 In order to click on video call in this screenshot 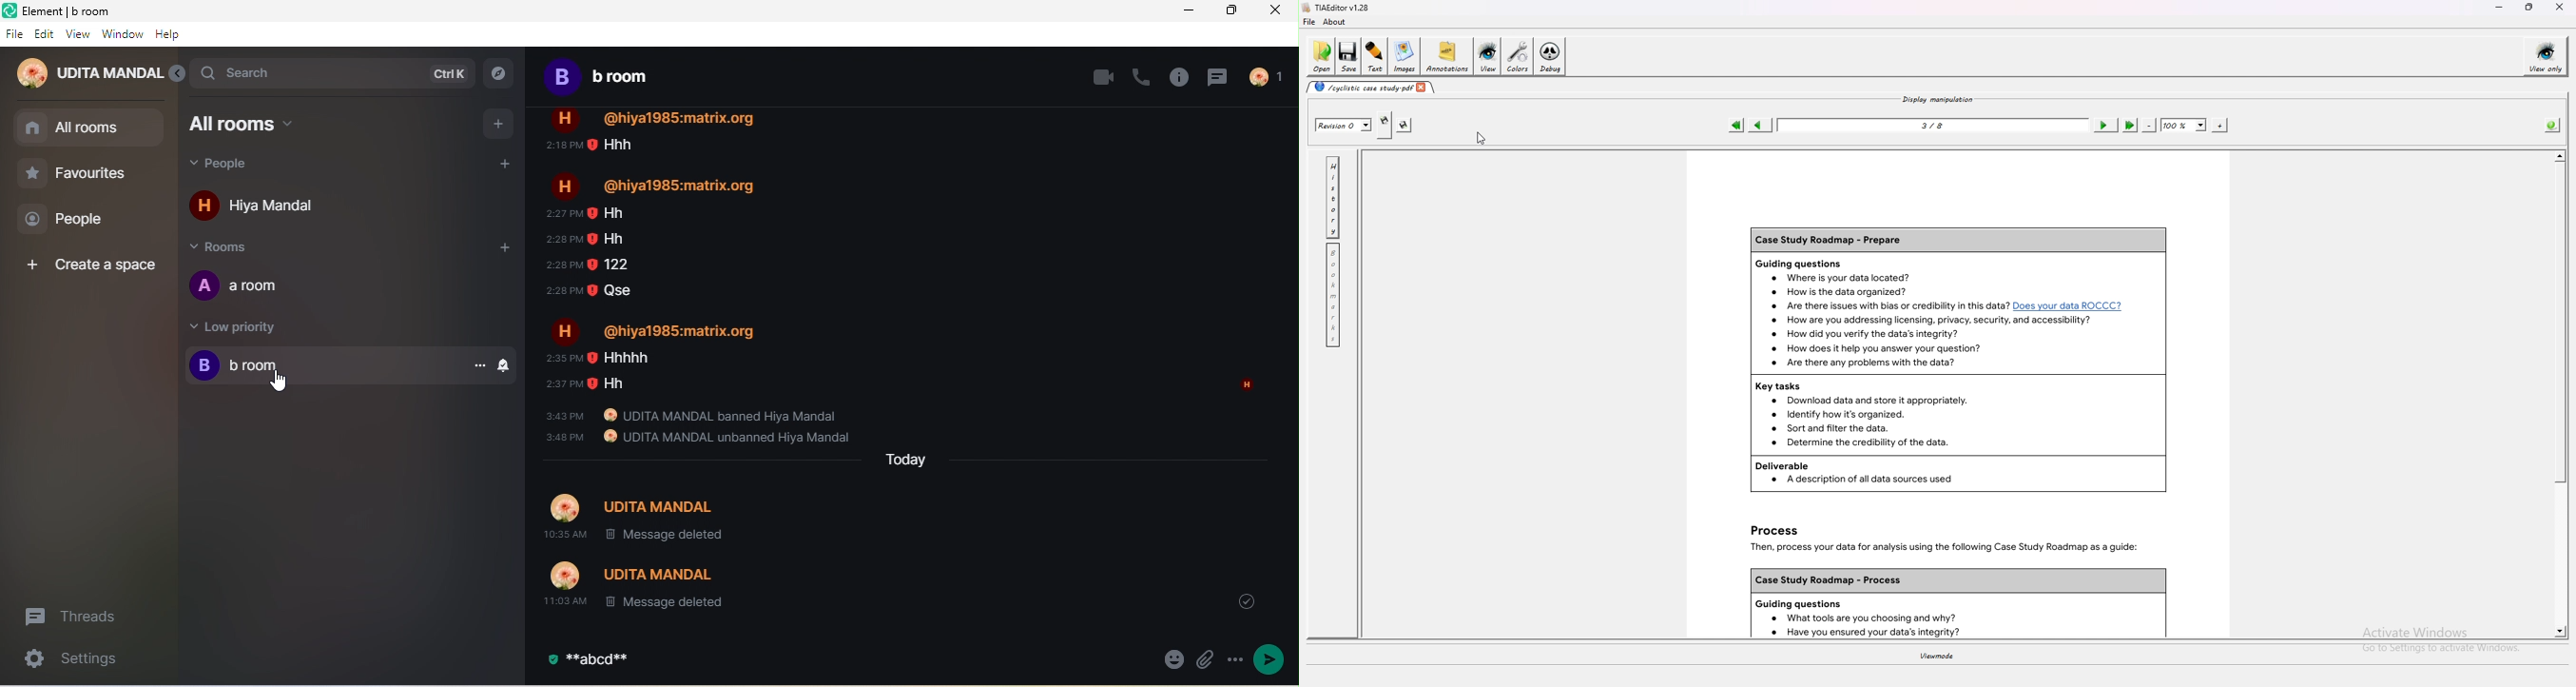, I will do `click(1104, 79)`.